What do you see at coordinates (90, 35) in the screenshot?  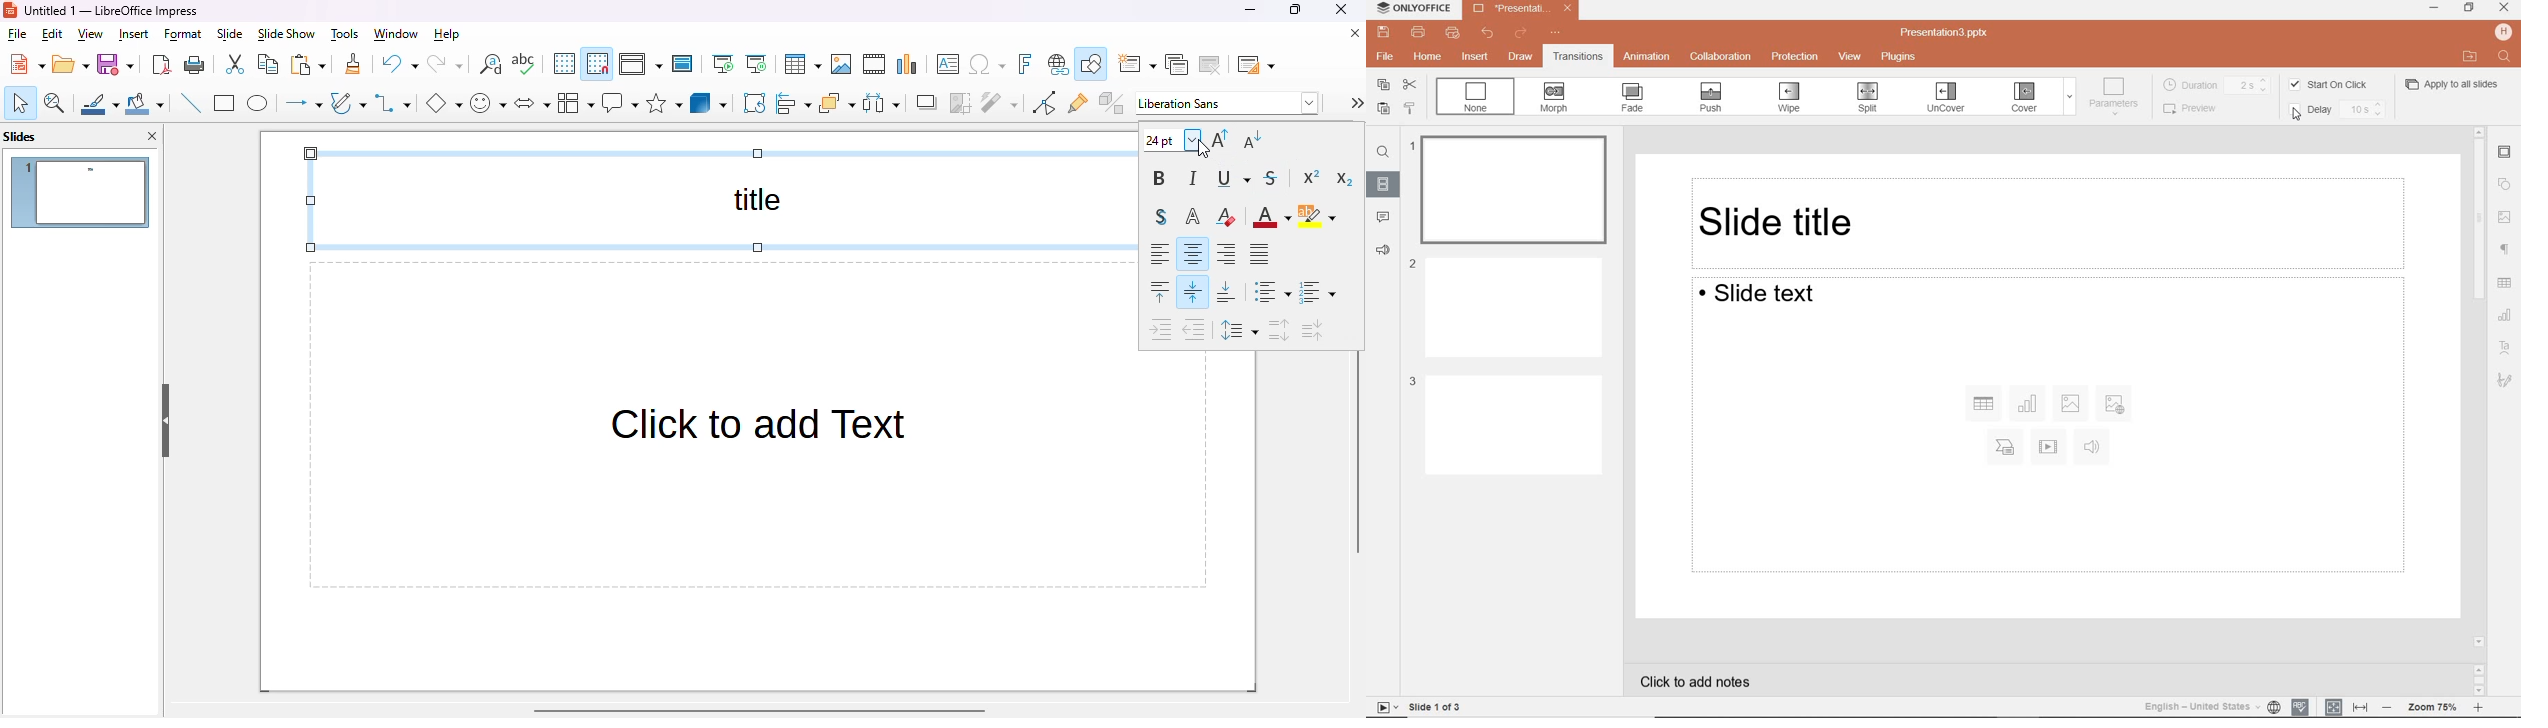 I see `view` at bounding box center [90, 35].